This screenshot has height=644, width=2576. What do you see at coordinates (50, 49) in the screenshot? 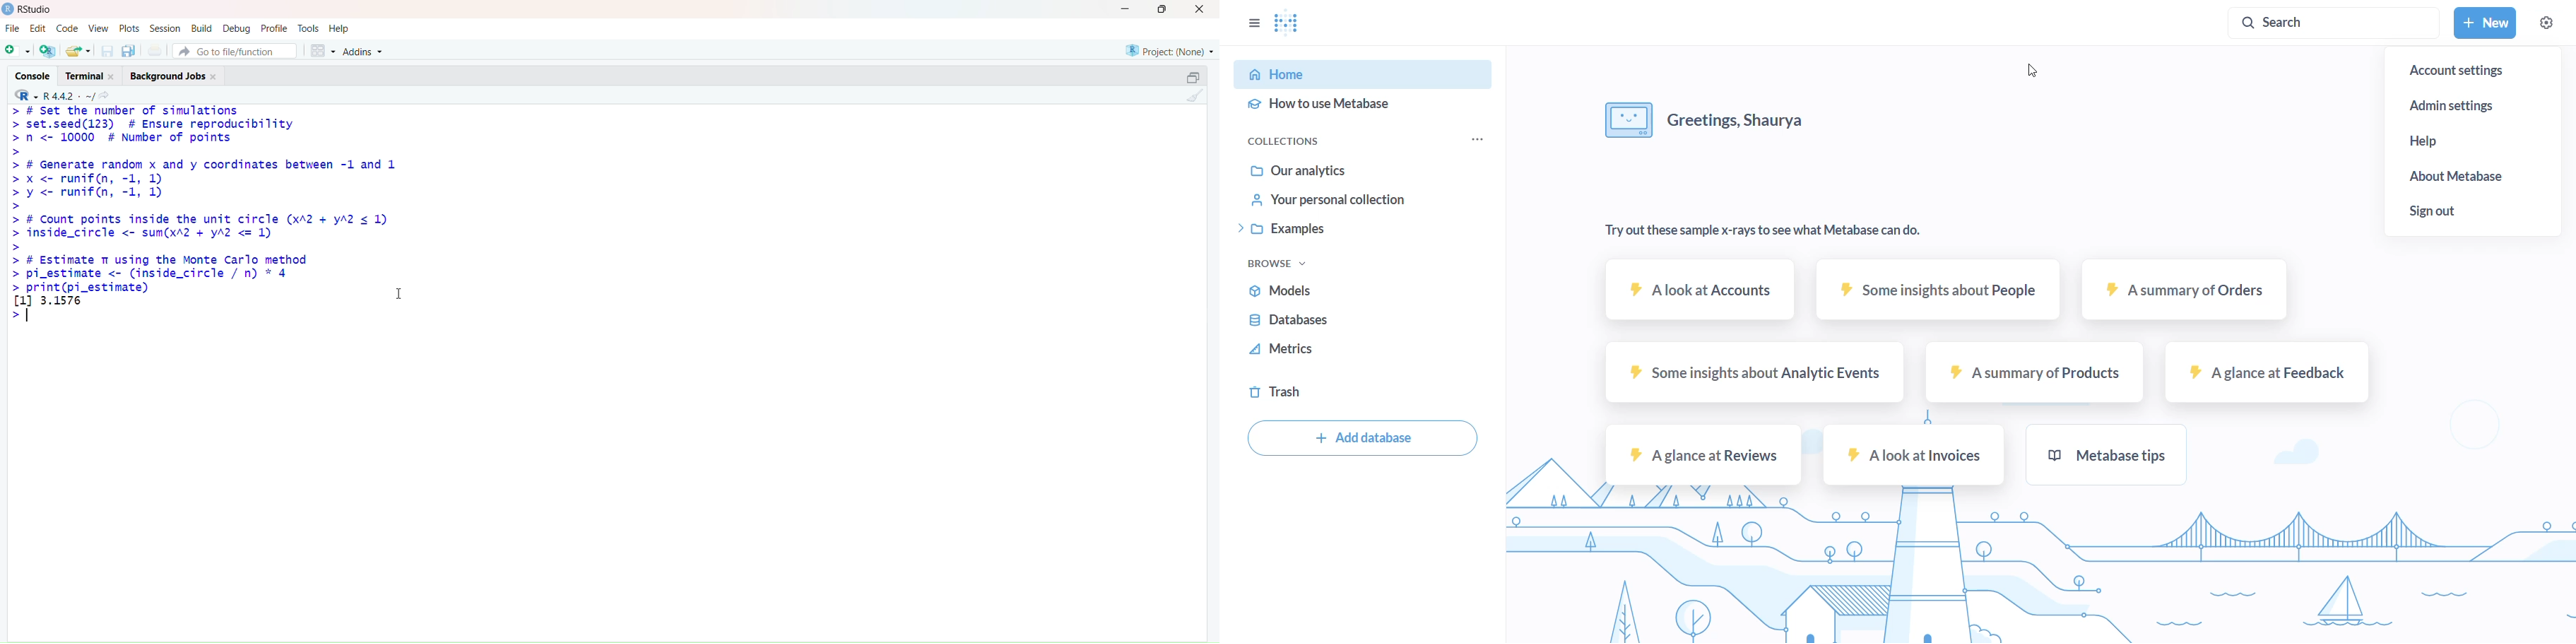
I see `Create a project` at bounding box center [50, 49].